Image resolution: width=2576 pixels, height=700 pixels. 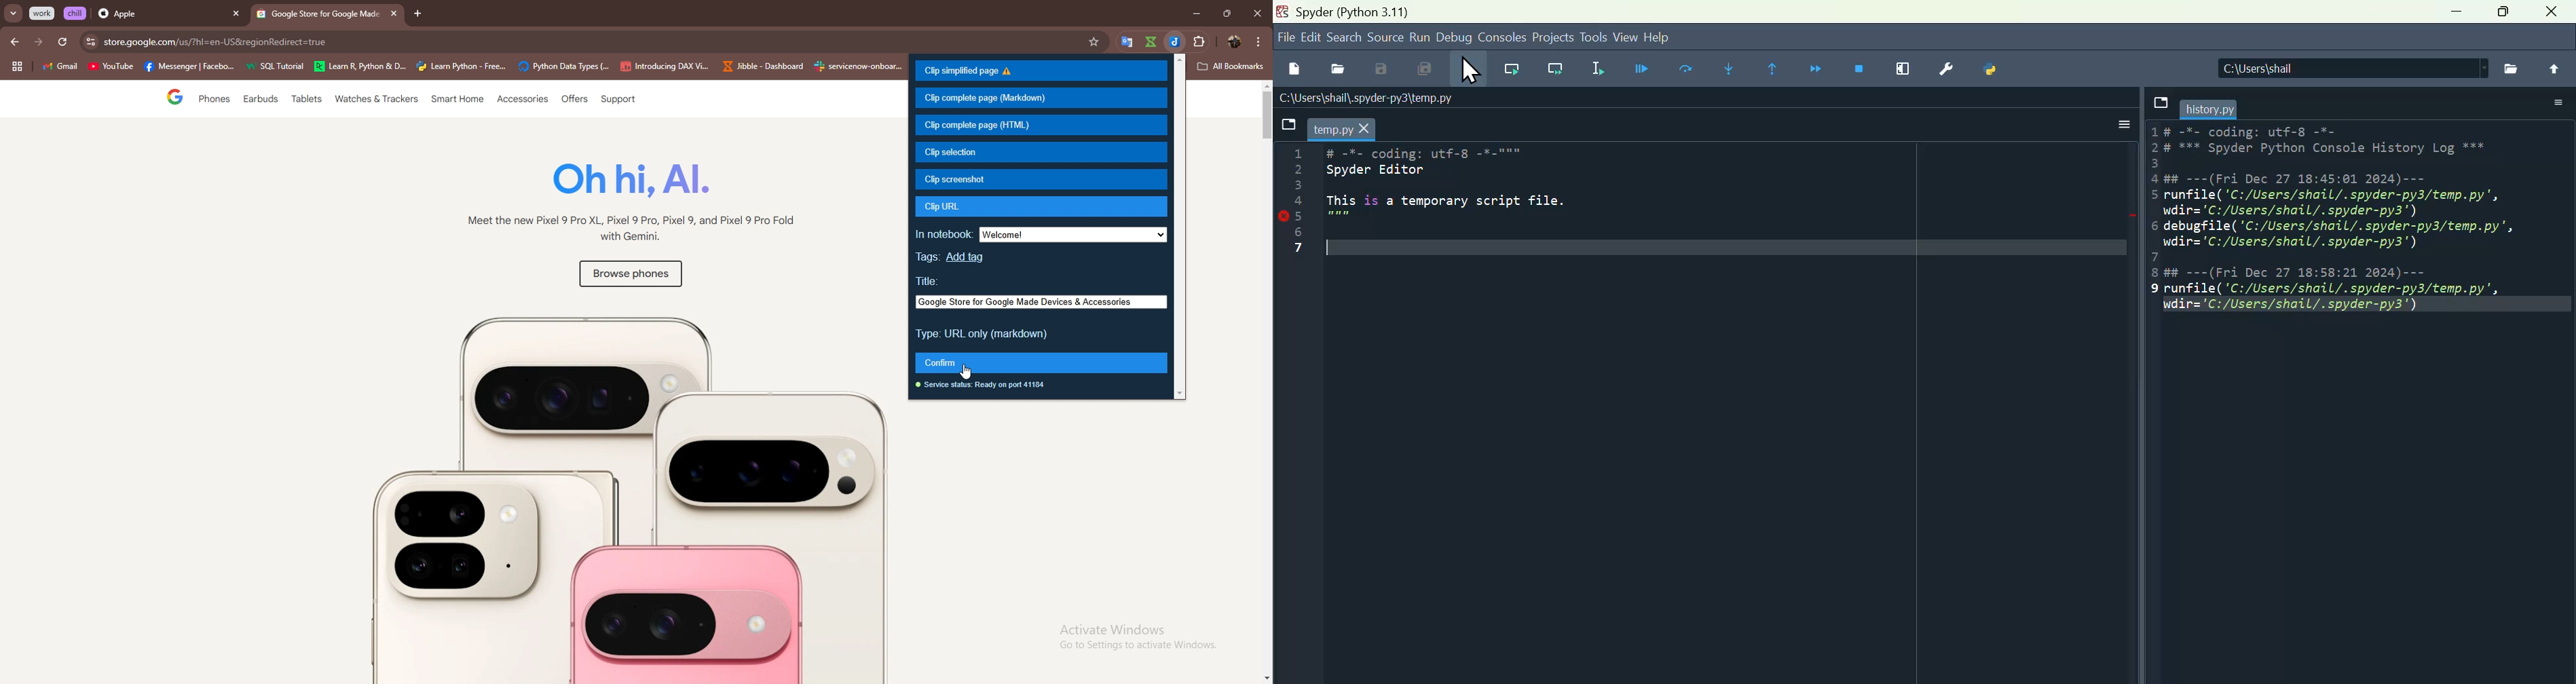 I want to click on Location of the file, so click(x=2340, y=68).